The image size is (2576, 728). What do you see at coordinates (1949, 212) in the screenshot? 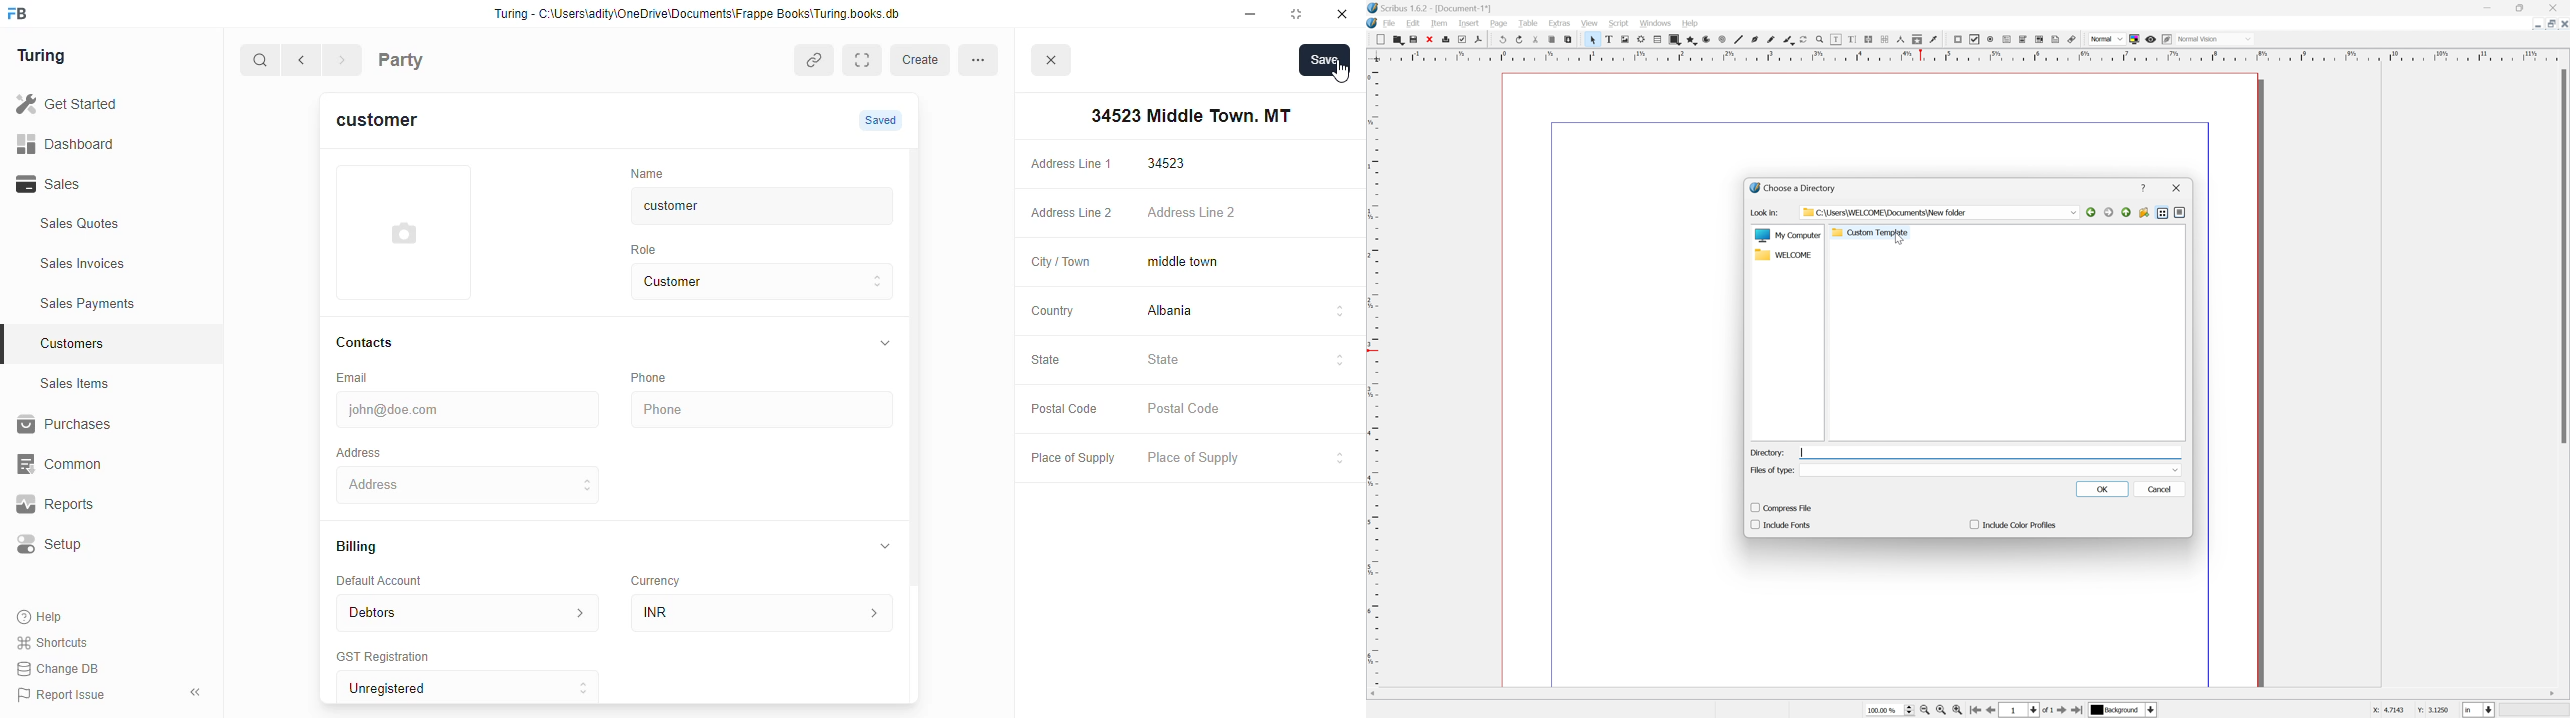
I see `C:\Users\WELCOME\Documents\New folder ` at bounding box center [1949, 212].